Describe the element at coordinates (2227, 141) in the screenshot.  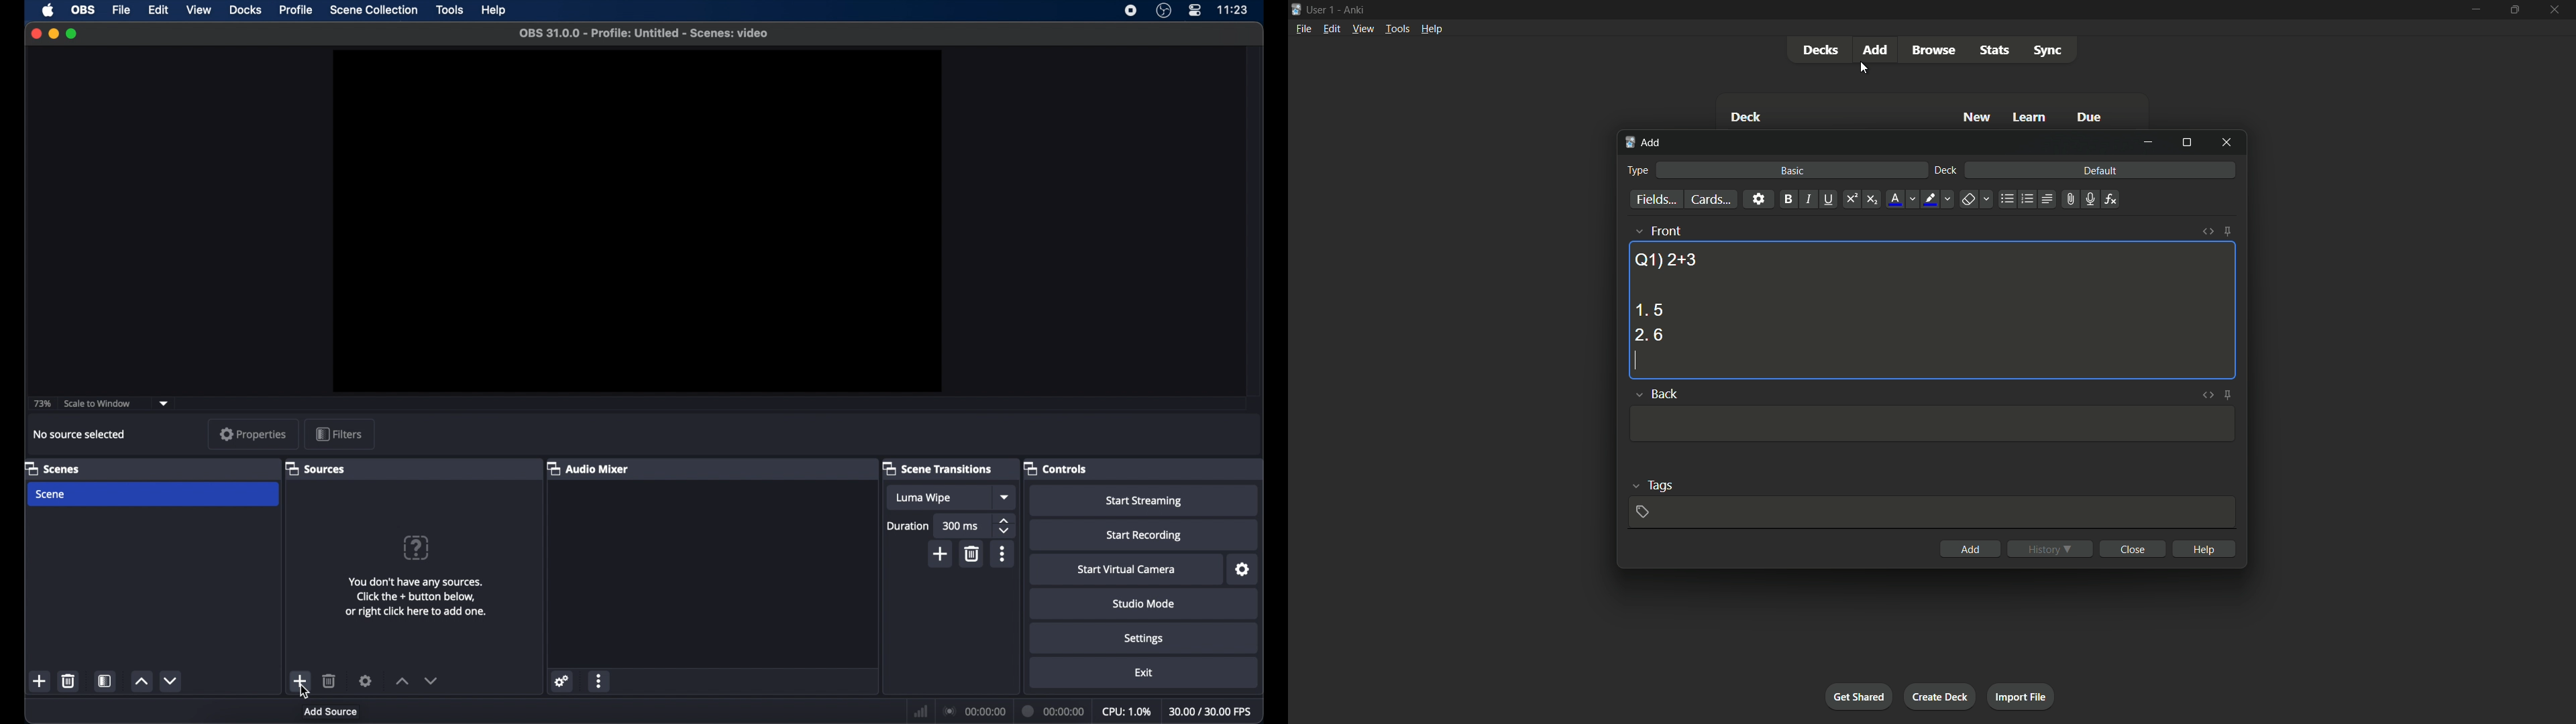
I see `close window` at that location.